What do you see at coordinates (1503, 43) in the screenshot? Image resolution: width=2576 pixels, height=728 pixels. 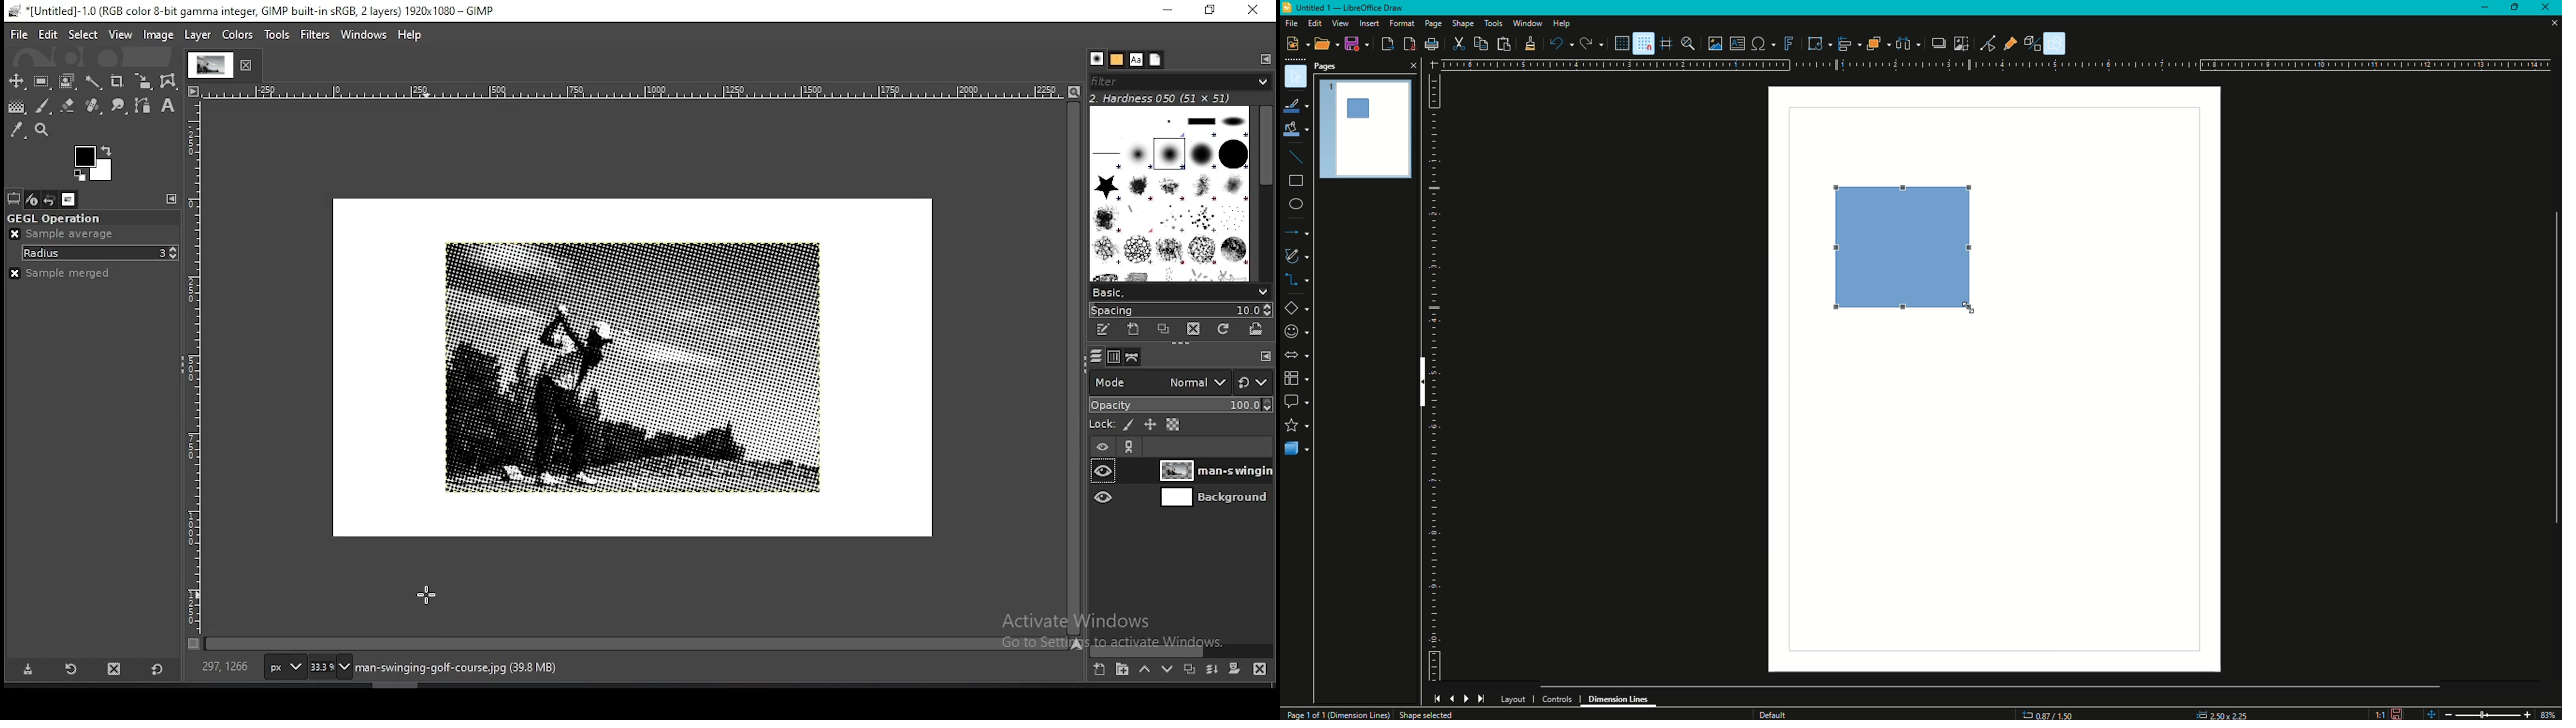 I see `Paste` at bounding box center [1503, 43].